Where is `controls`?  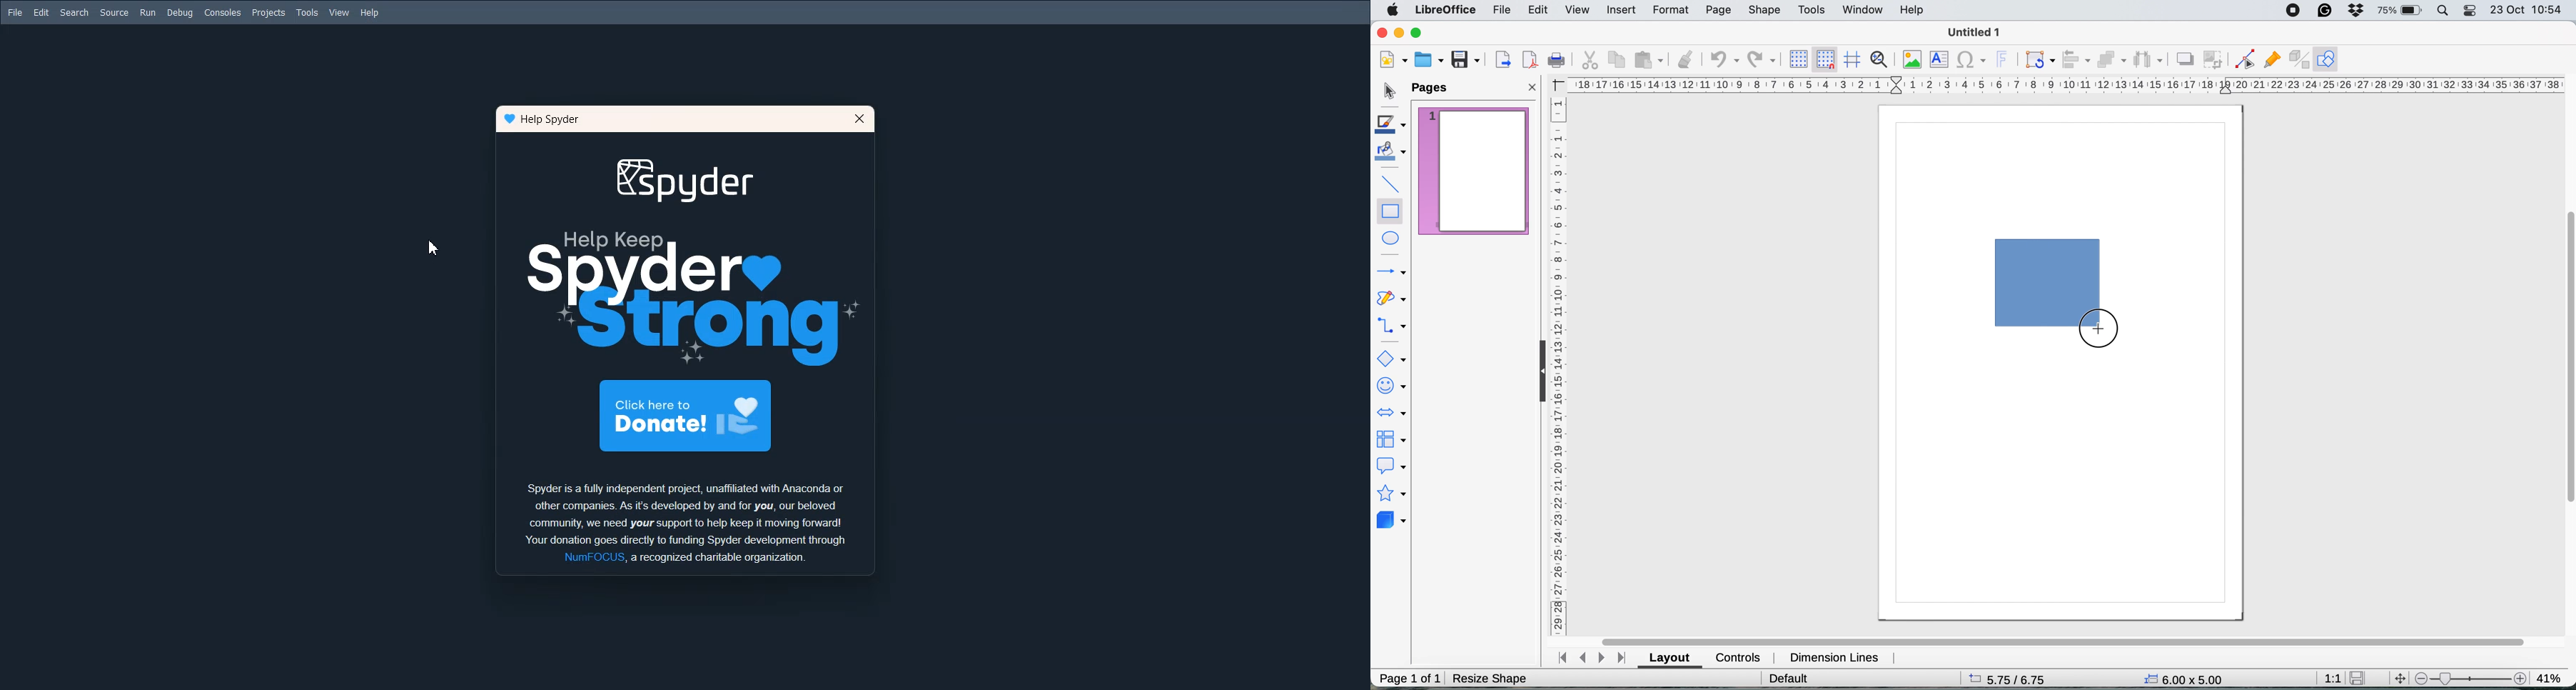 controls is located at coordinates (1738, 657).